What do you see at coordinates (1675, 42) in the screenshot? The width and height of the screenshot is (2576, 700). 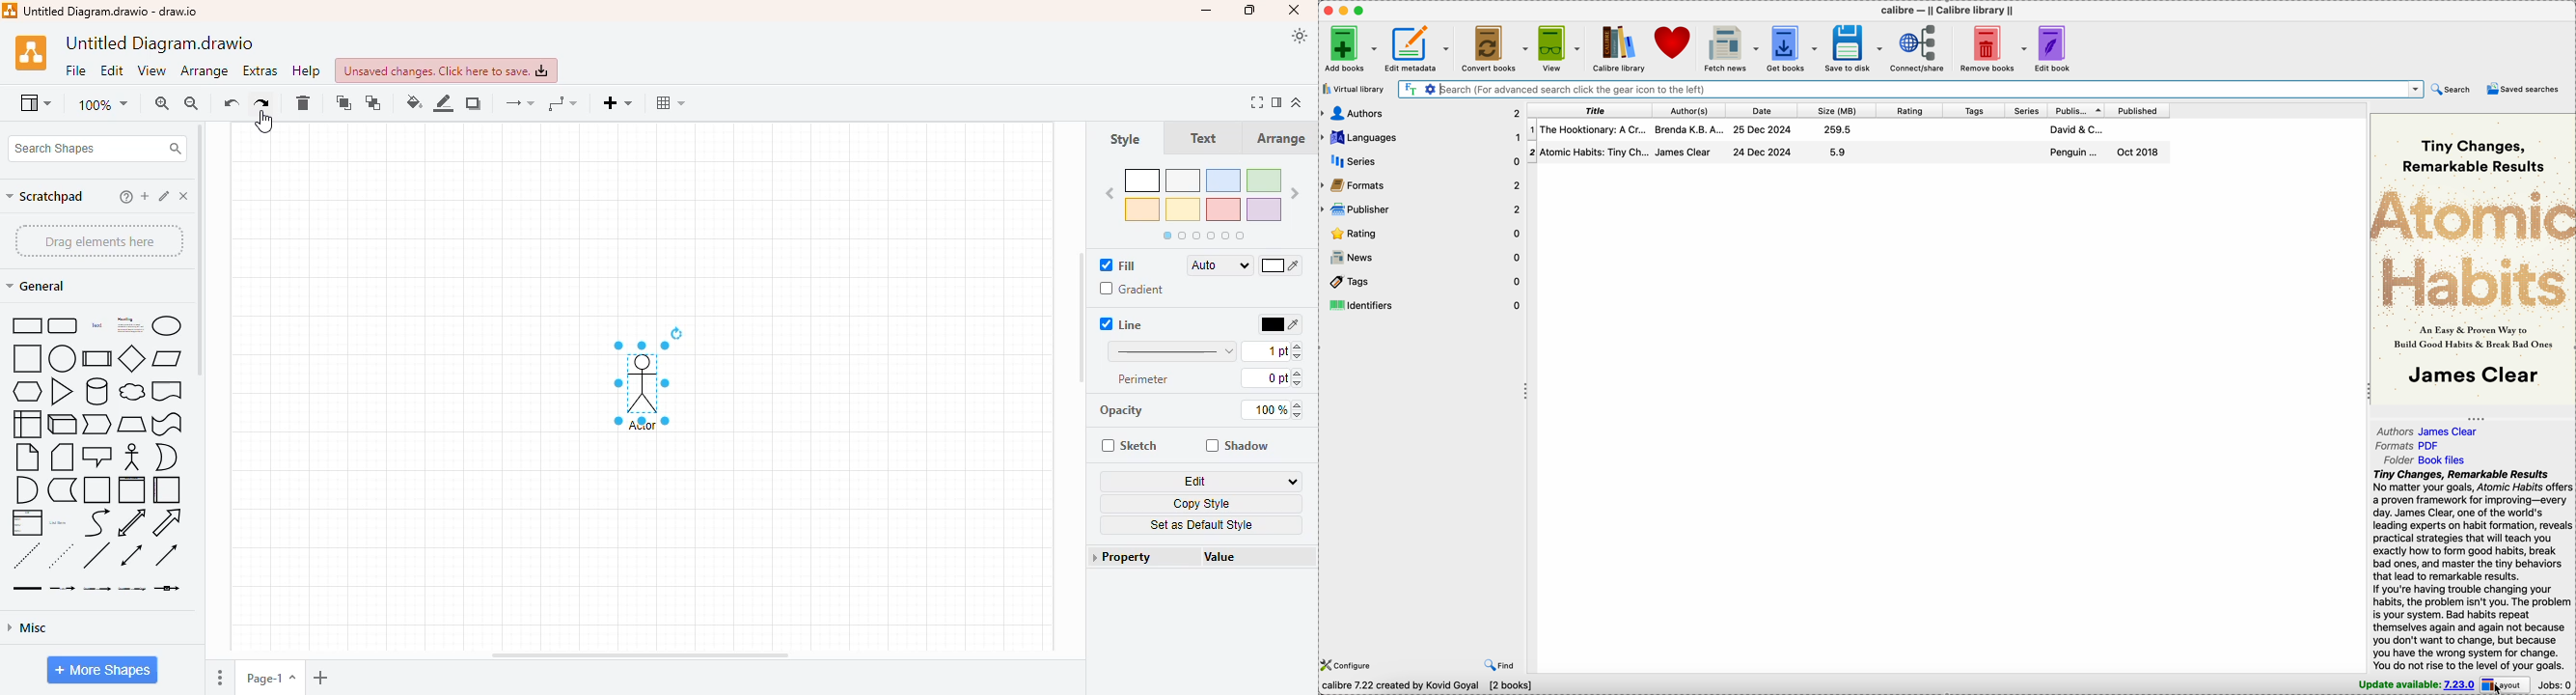 I see `donate` at bounding box center [1675, 42].